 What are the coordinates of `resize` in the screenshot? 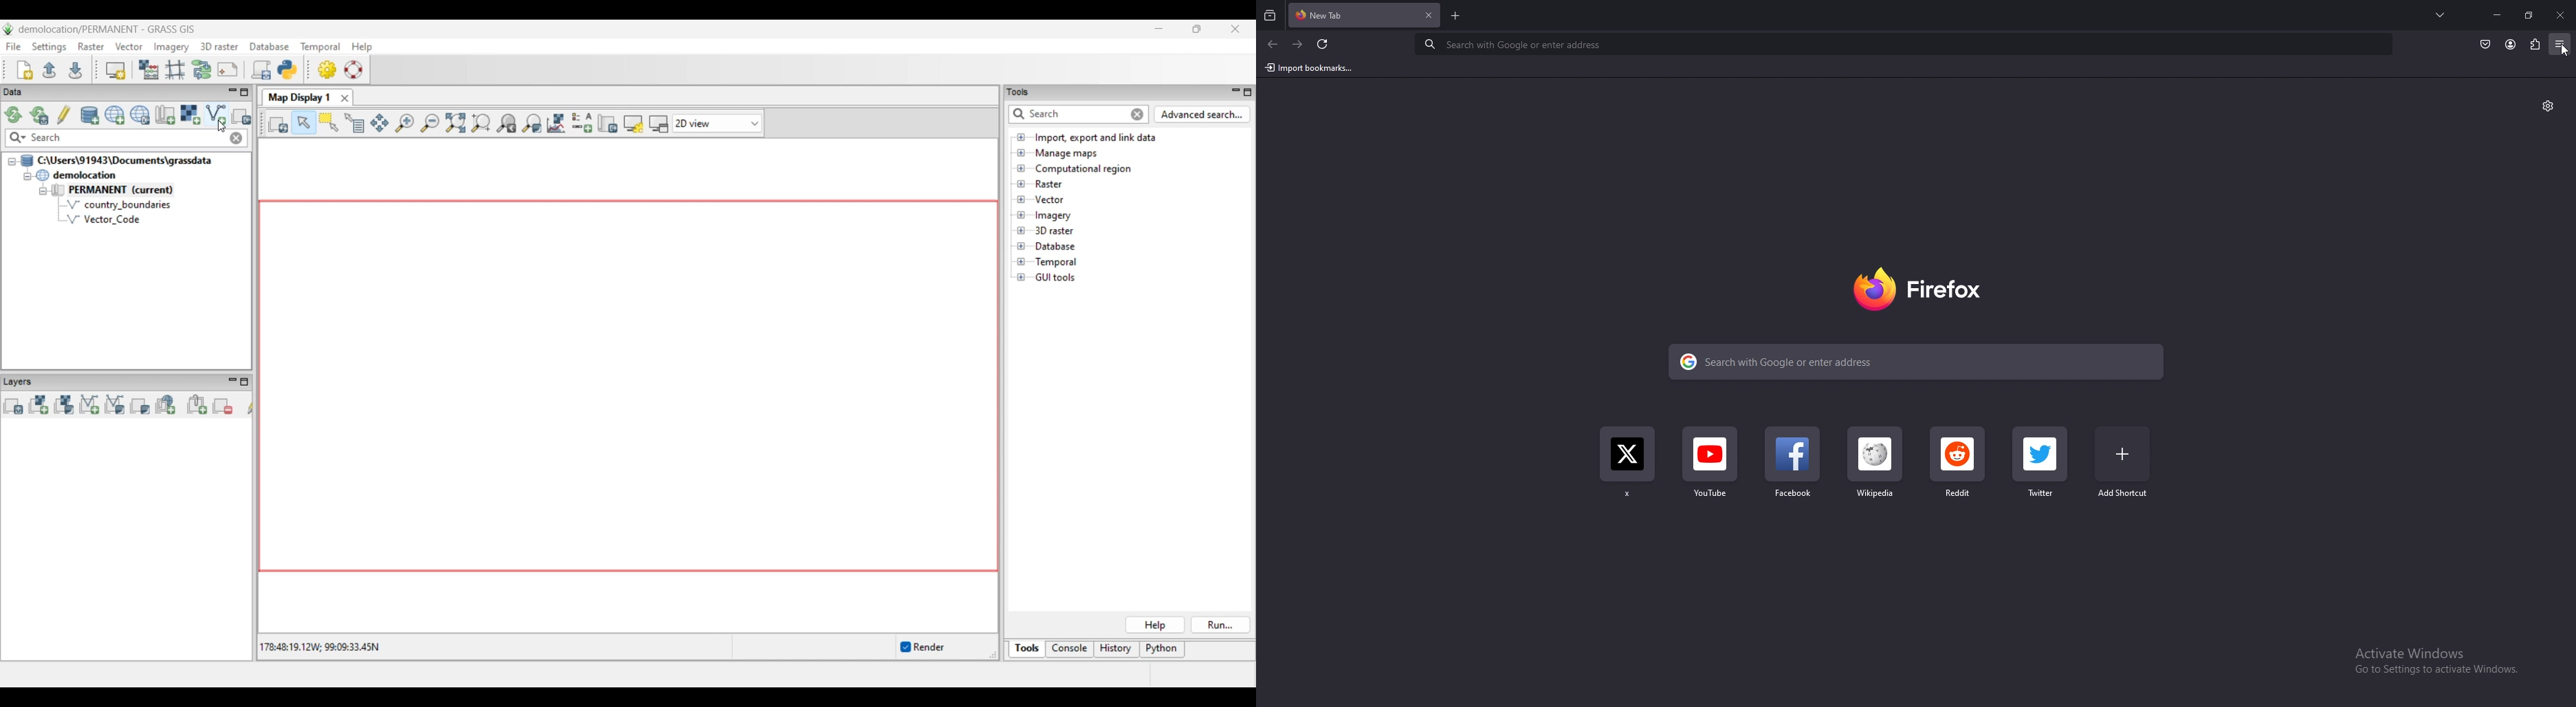 It's located at (2528, 14).